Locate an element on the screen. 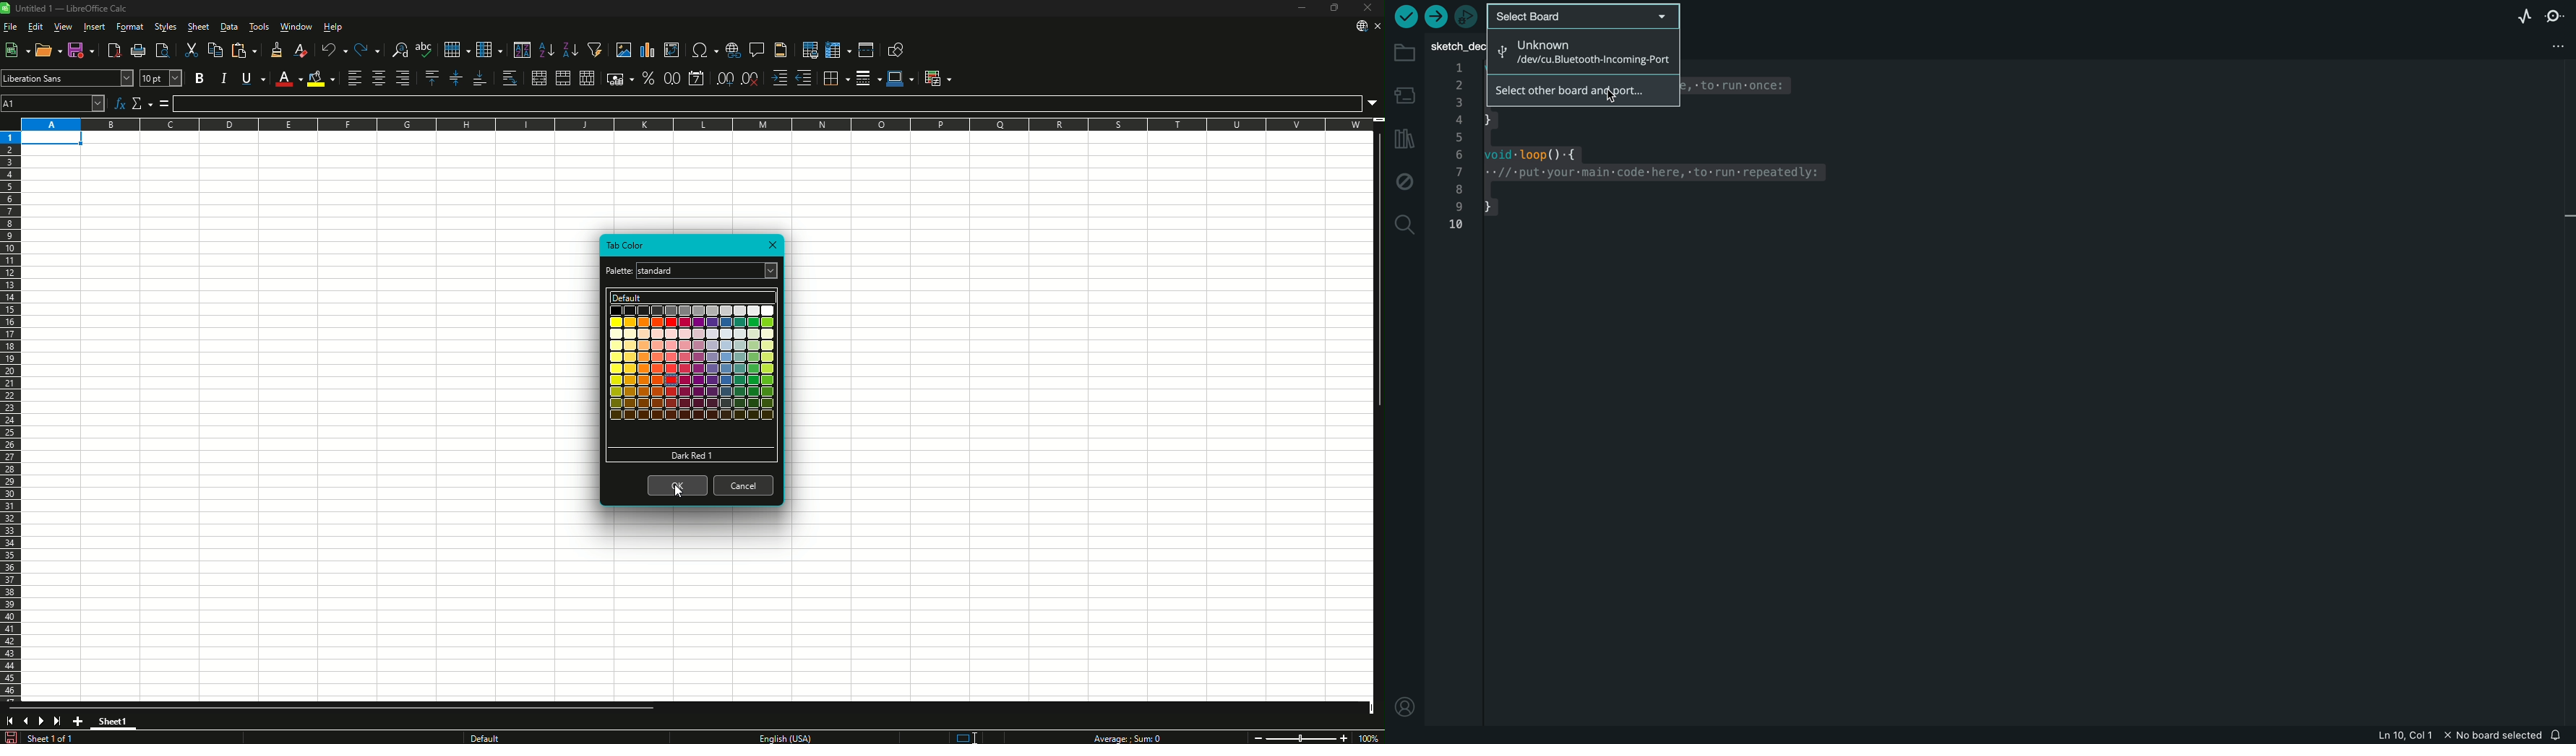 This screenshot has width=2576, height=756. Format as Currency is located at coordinates (620, 78).